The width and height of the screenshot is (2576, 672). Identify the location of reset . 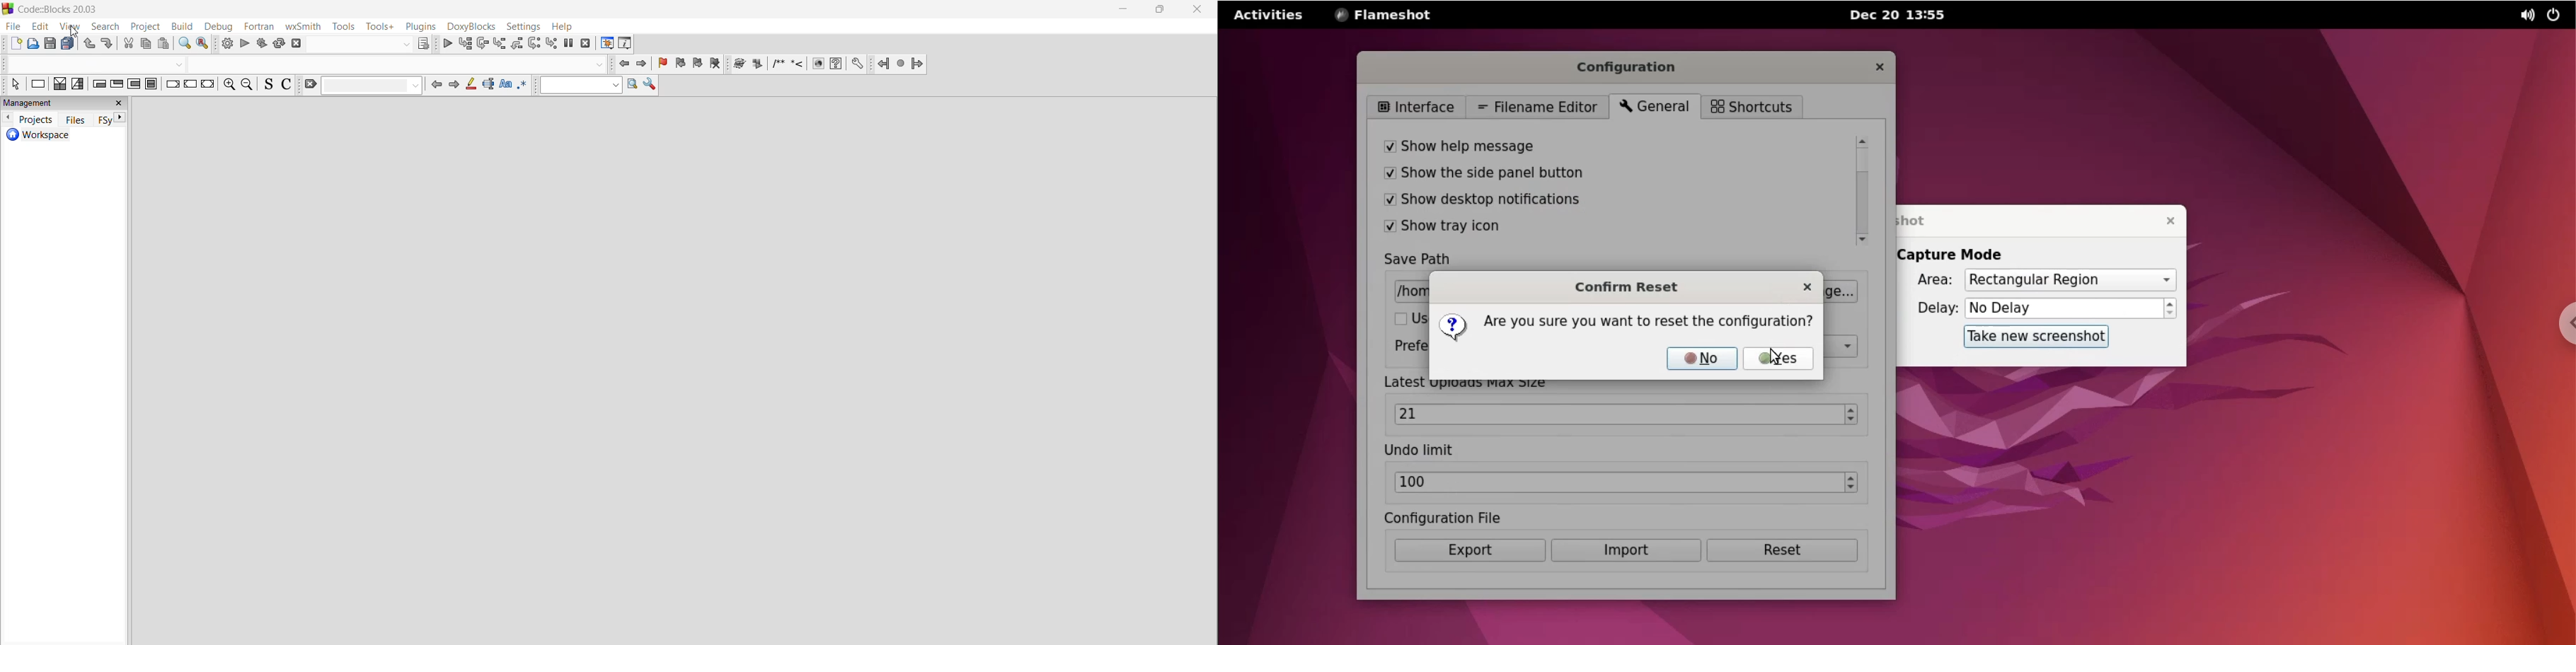
(1781, 550).